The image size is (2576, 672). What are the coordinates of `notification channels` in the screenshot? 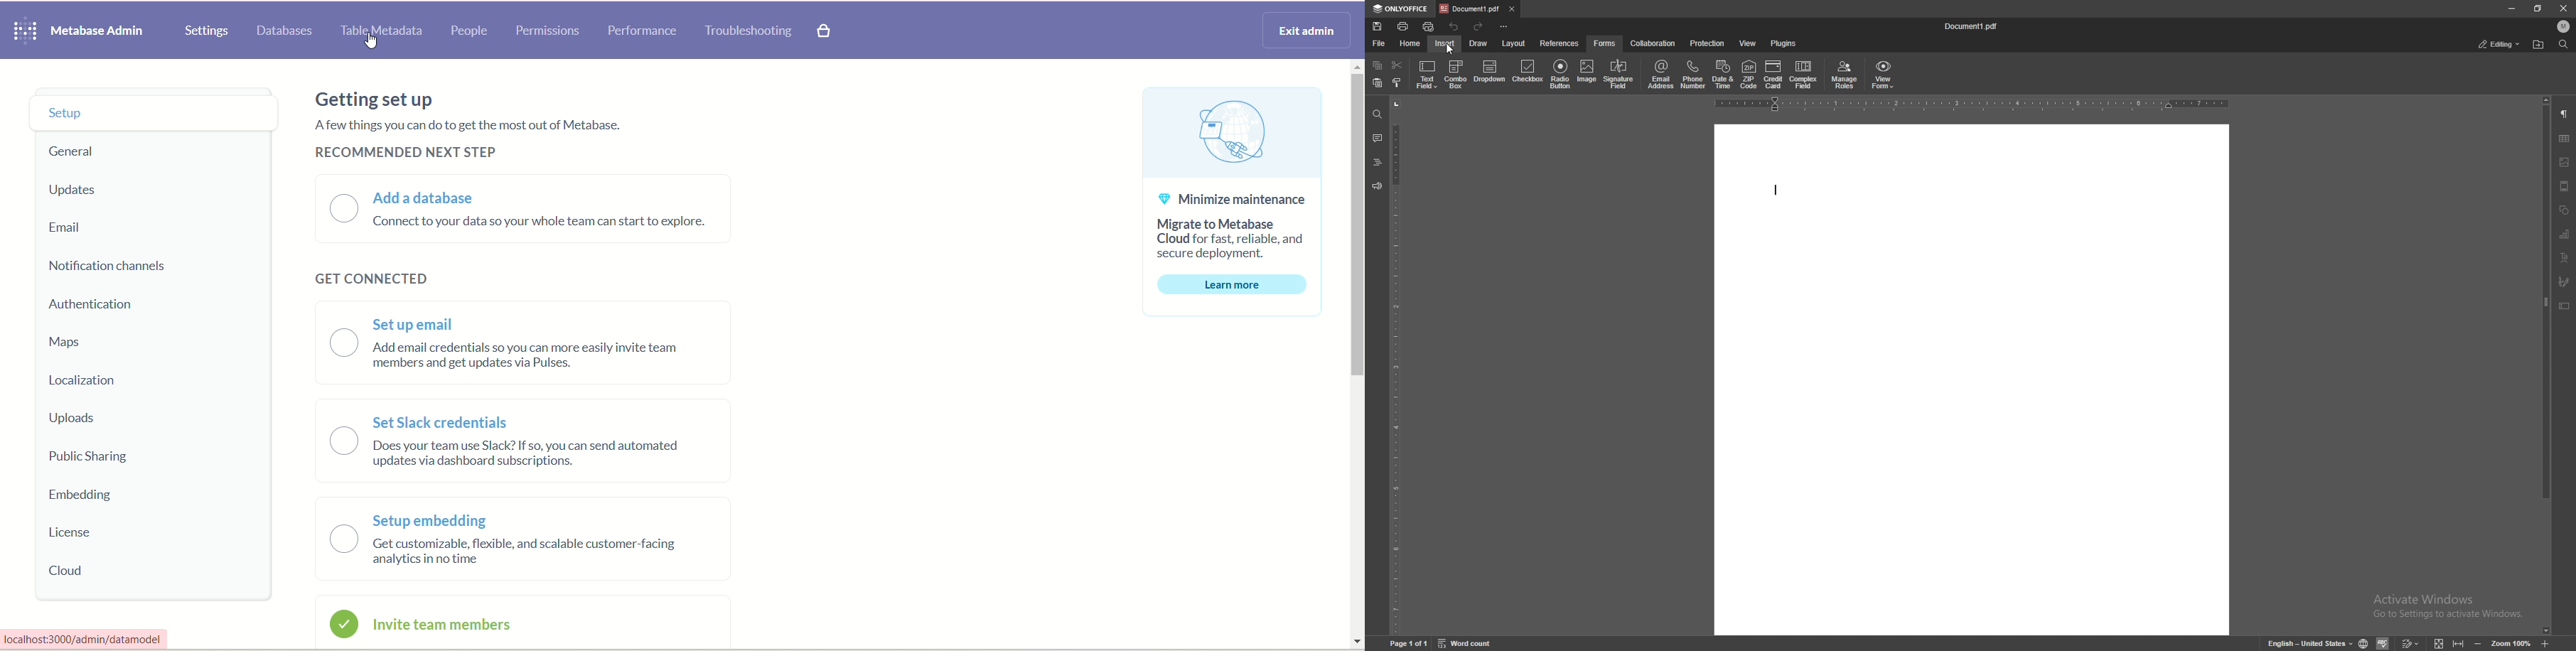 It's located at (117, 265).